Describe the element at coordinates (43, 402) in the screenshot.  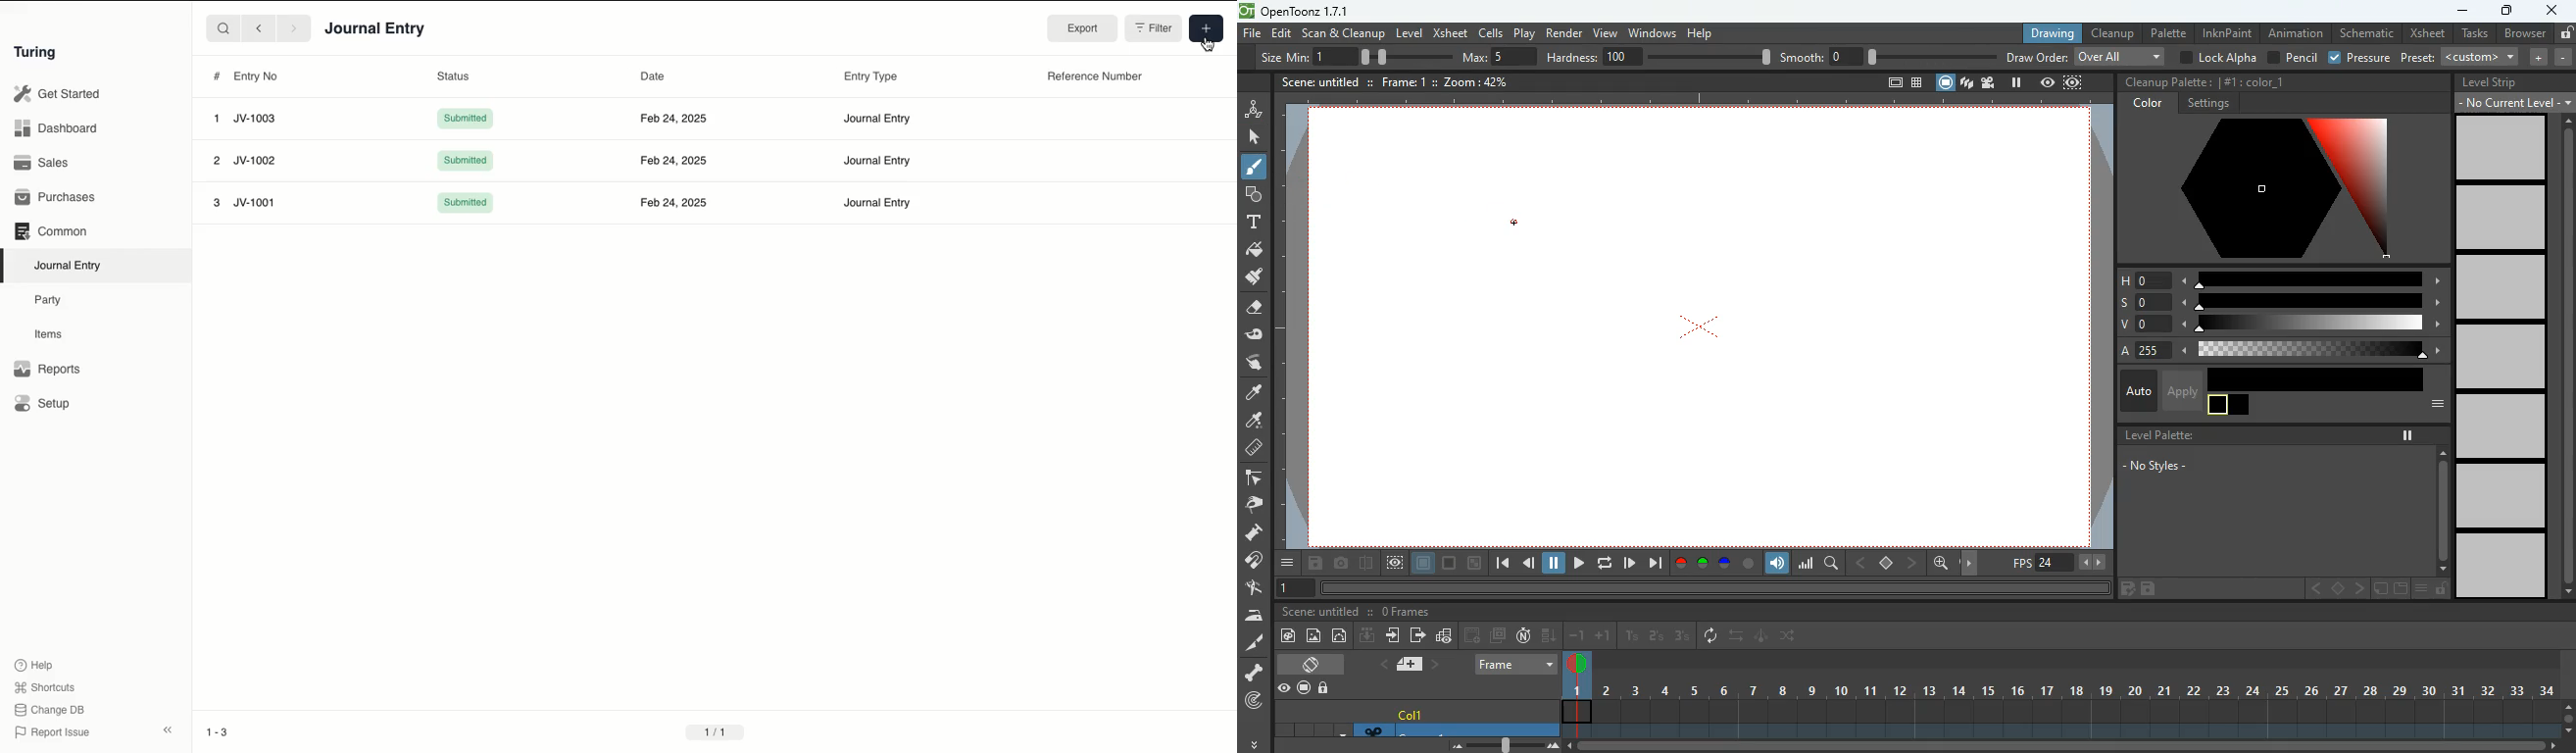
I see `Setup` at that location.